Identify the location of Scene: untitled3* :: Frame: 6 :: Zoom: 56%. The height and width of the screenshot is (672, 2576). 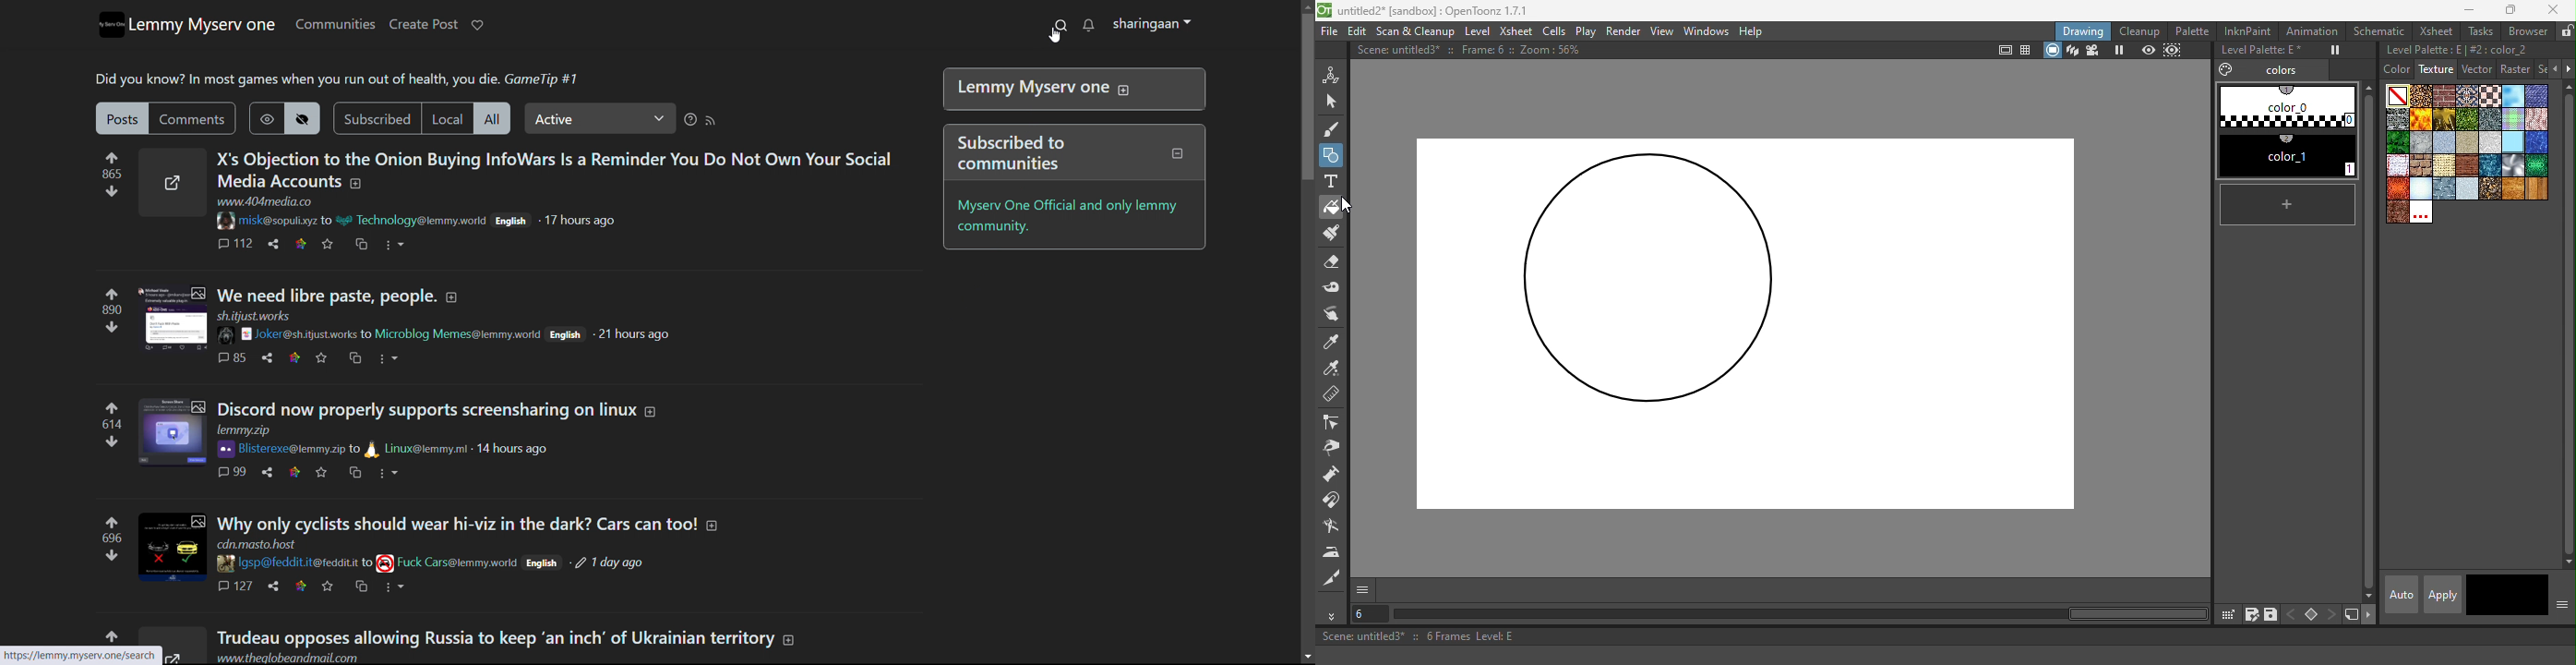
(1470, 50).